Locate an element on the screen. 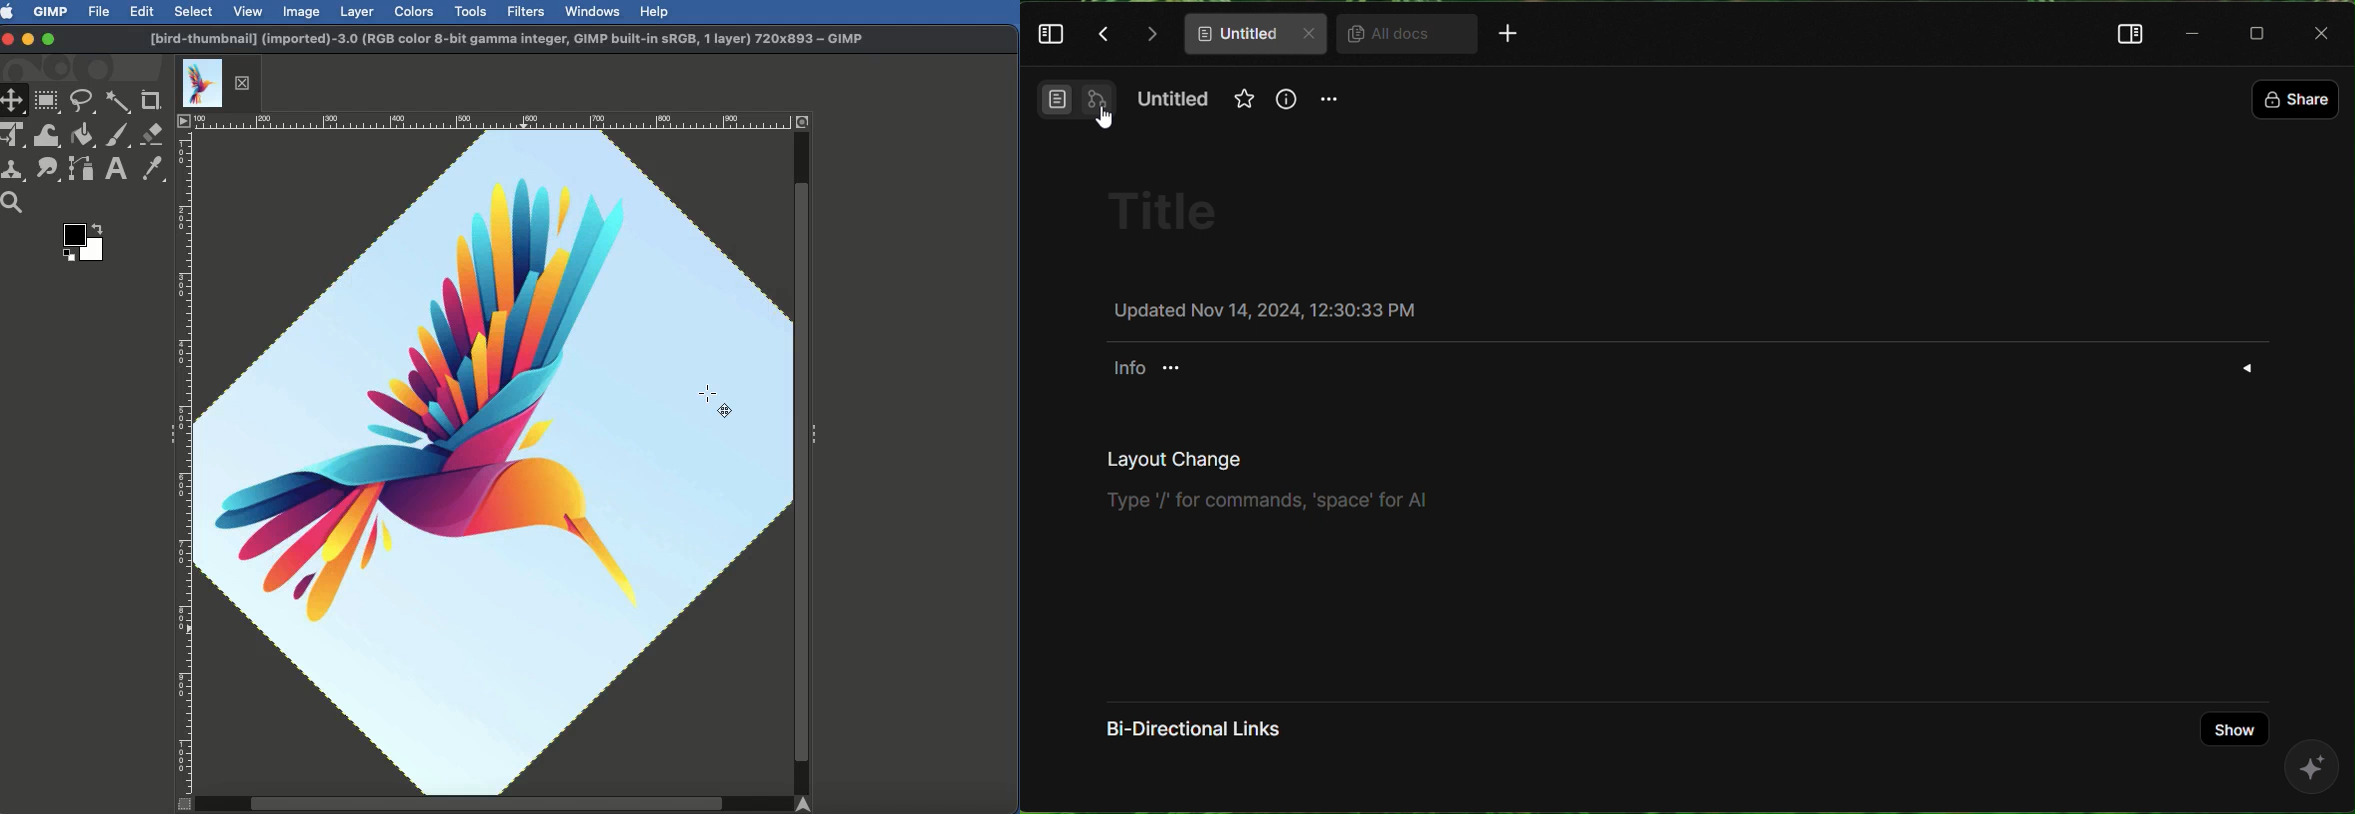  right panel is located at coordinates (2124, 33).